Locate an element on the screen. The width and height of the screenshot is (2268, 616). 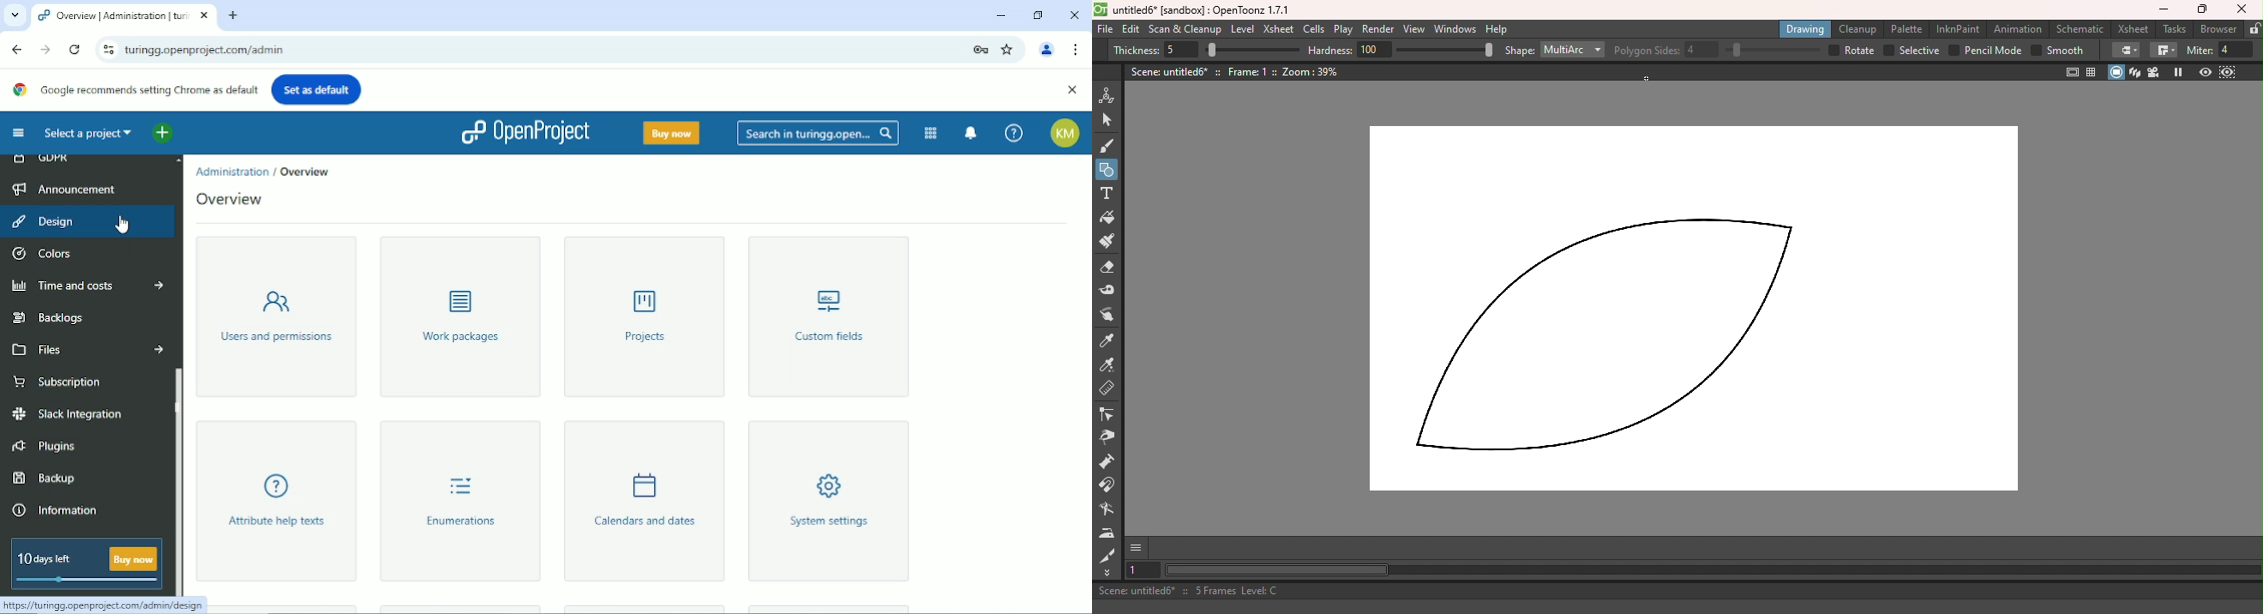
Set the current frame is located at coordinates (1143, 571).